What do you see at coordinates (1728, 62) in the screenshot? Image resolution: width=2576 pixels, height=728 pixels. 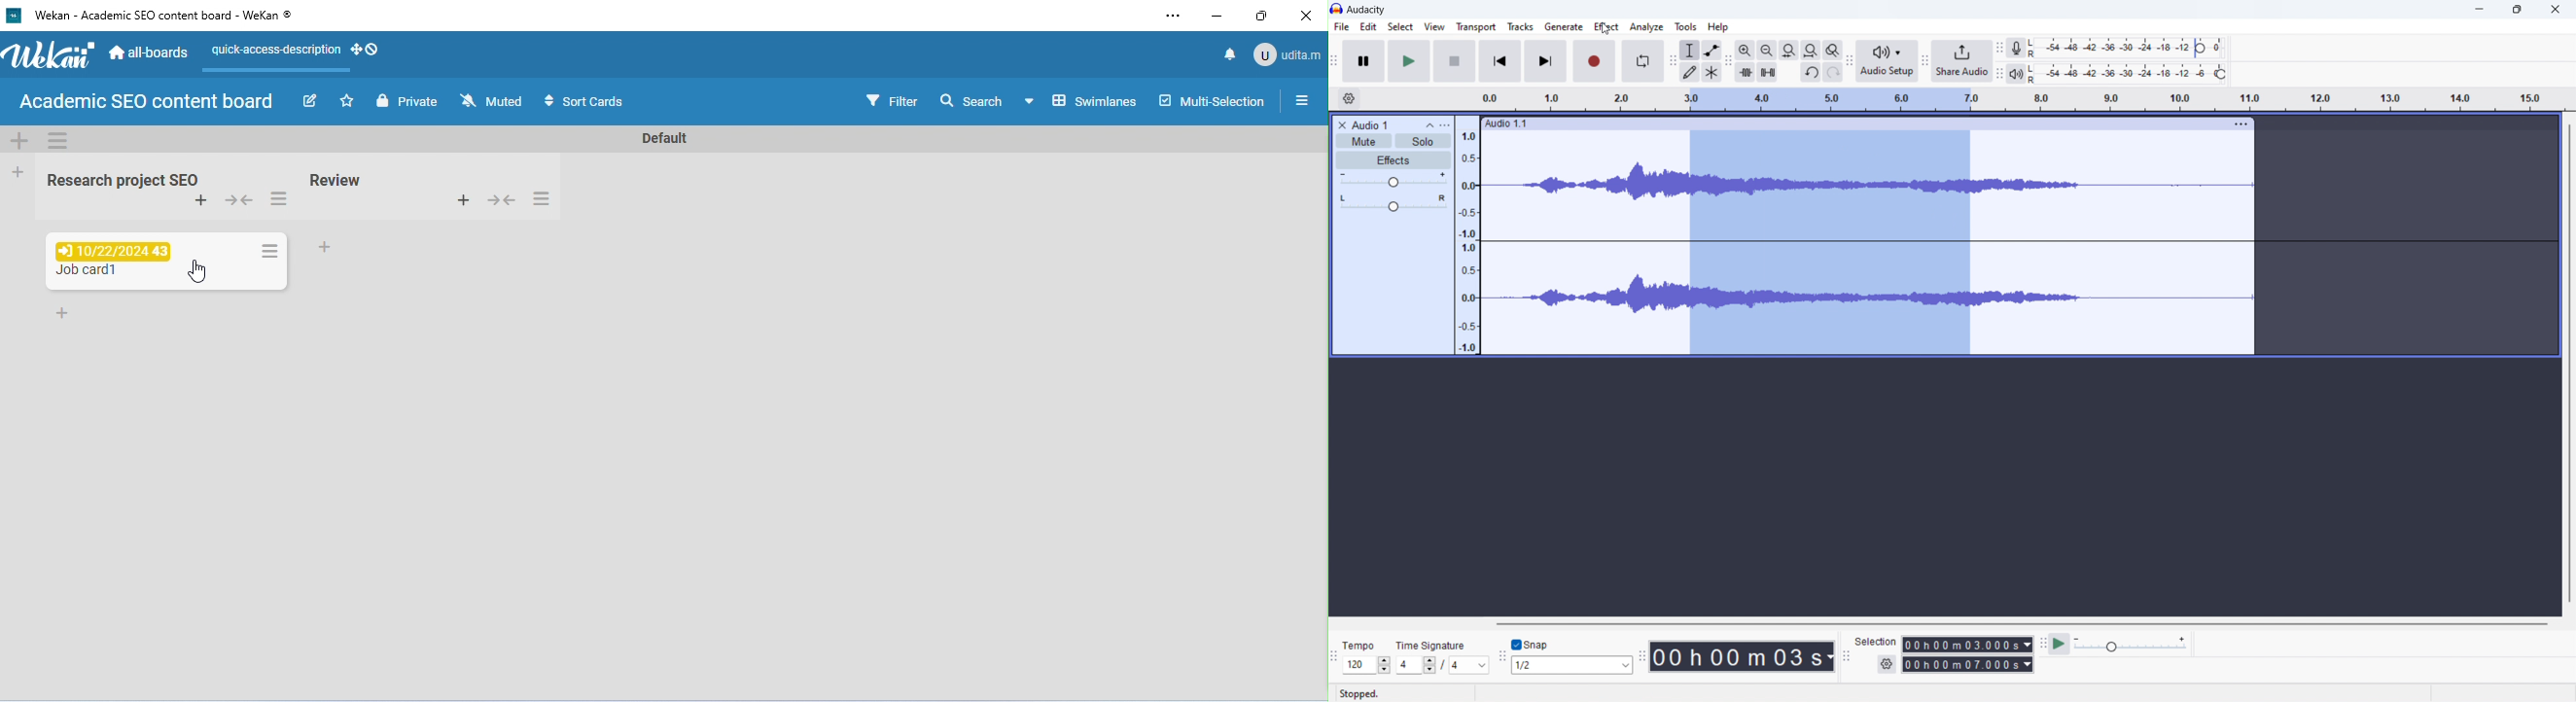 I see `edit toolbar` at bounding box center [1728, 62].